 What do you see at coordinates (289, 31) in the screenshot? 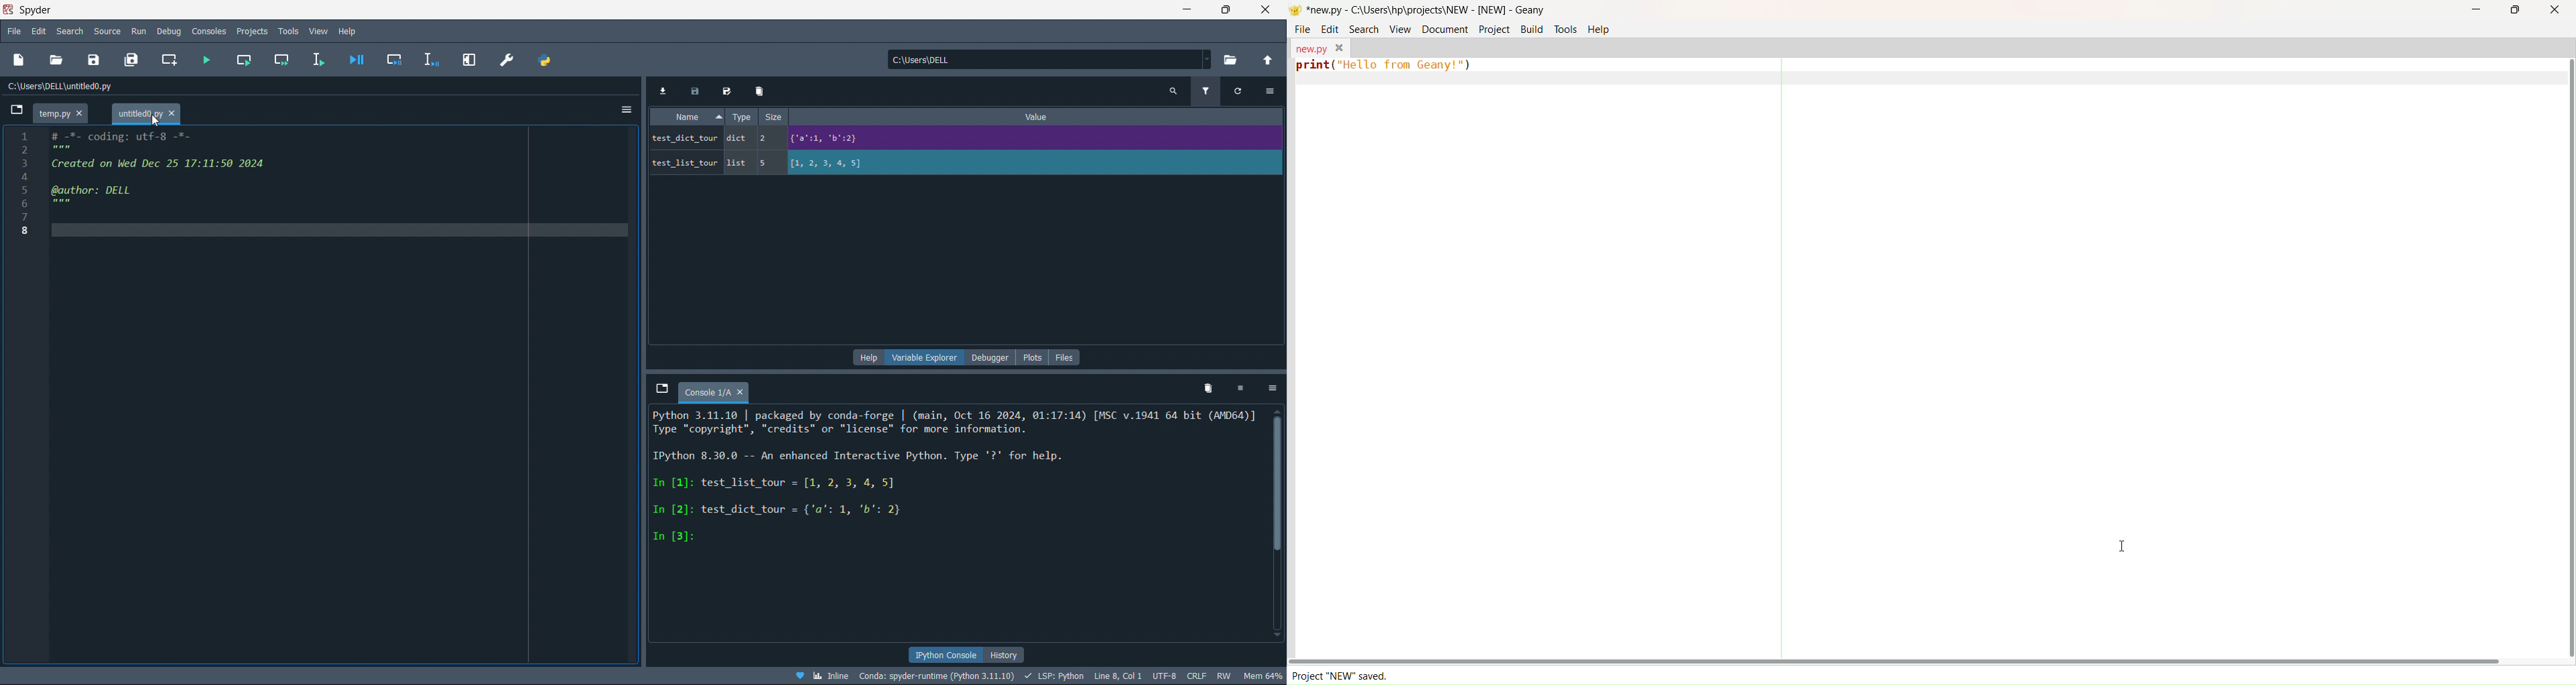
I see `tools` at bounding box center [289, 31].